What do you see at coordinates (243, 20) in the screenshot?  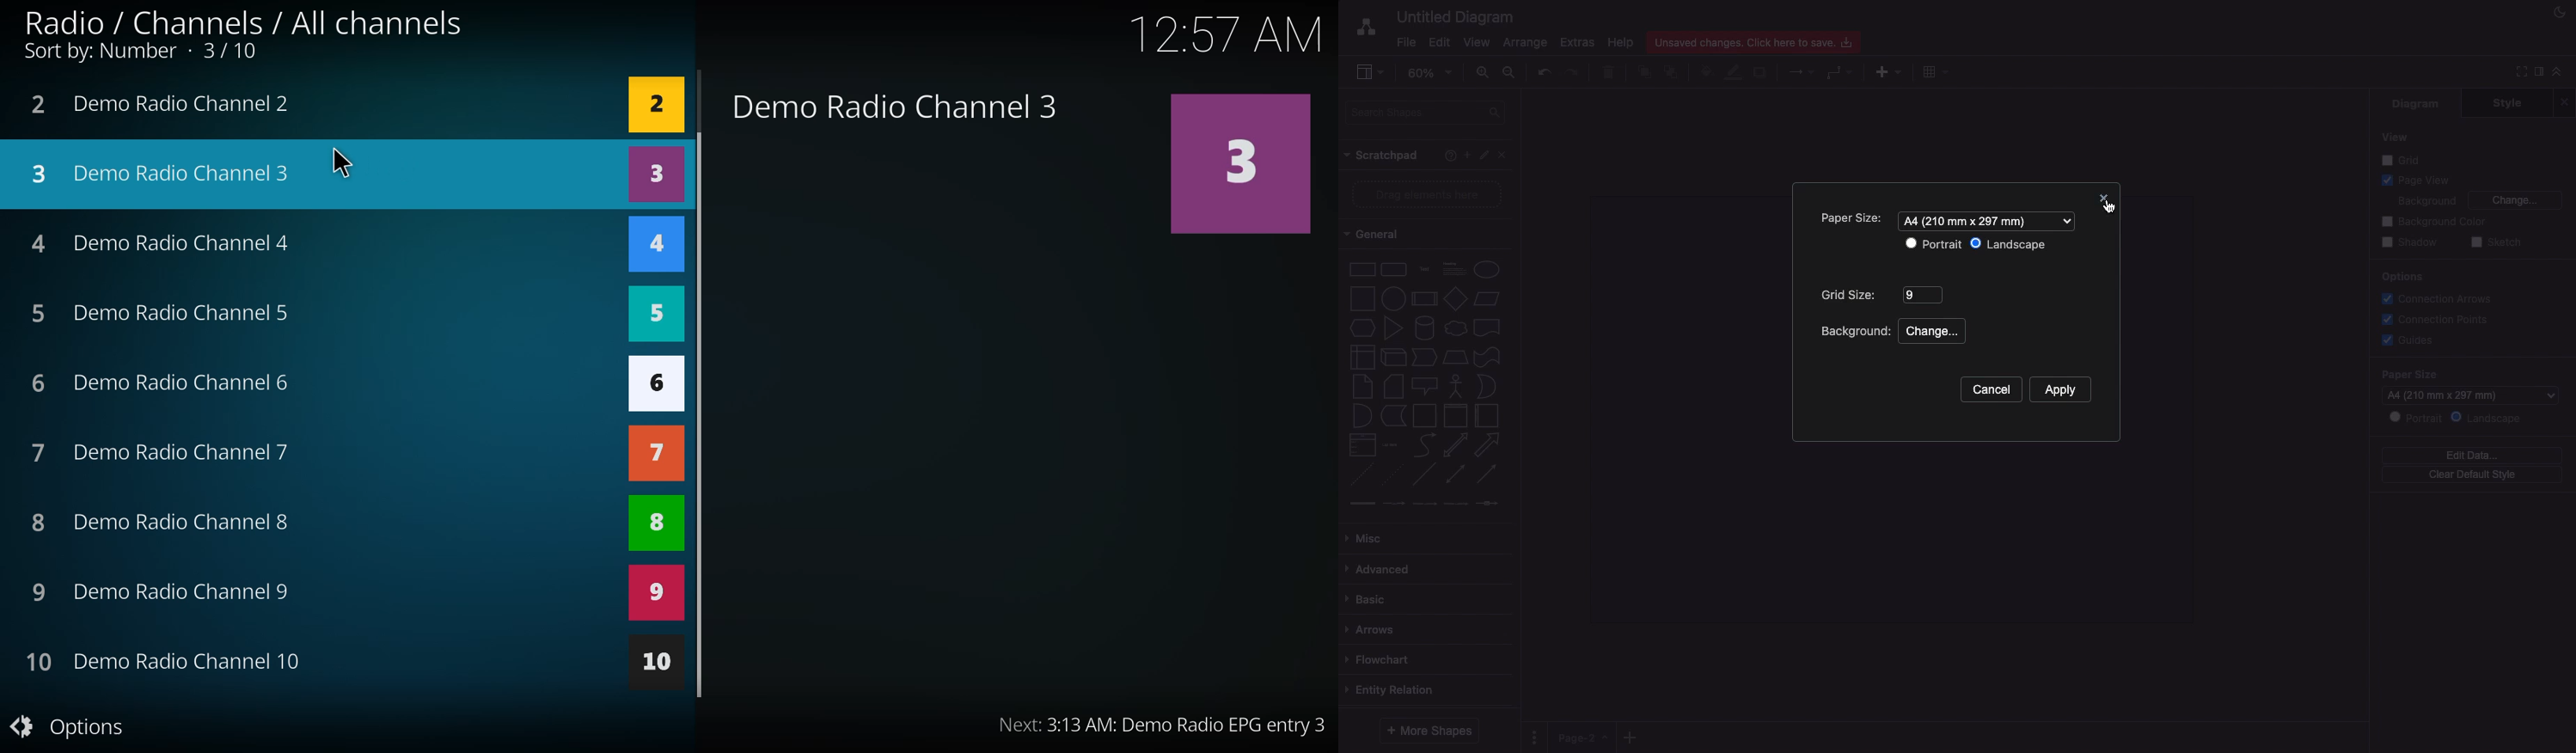 I see `Radio / Channels / All channels` at bounding box center [243, 20].